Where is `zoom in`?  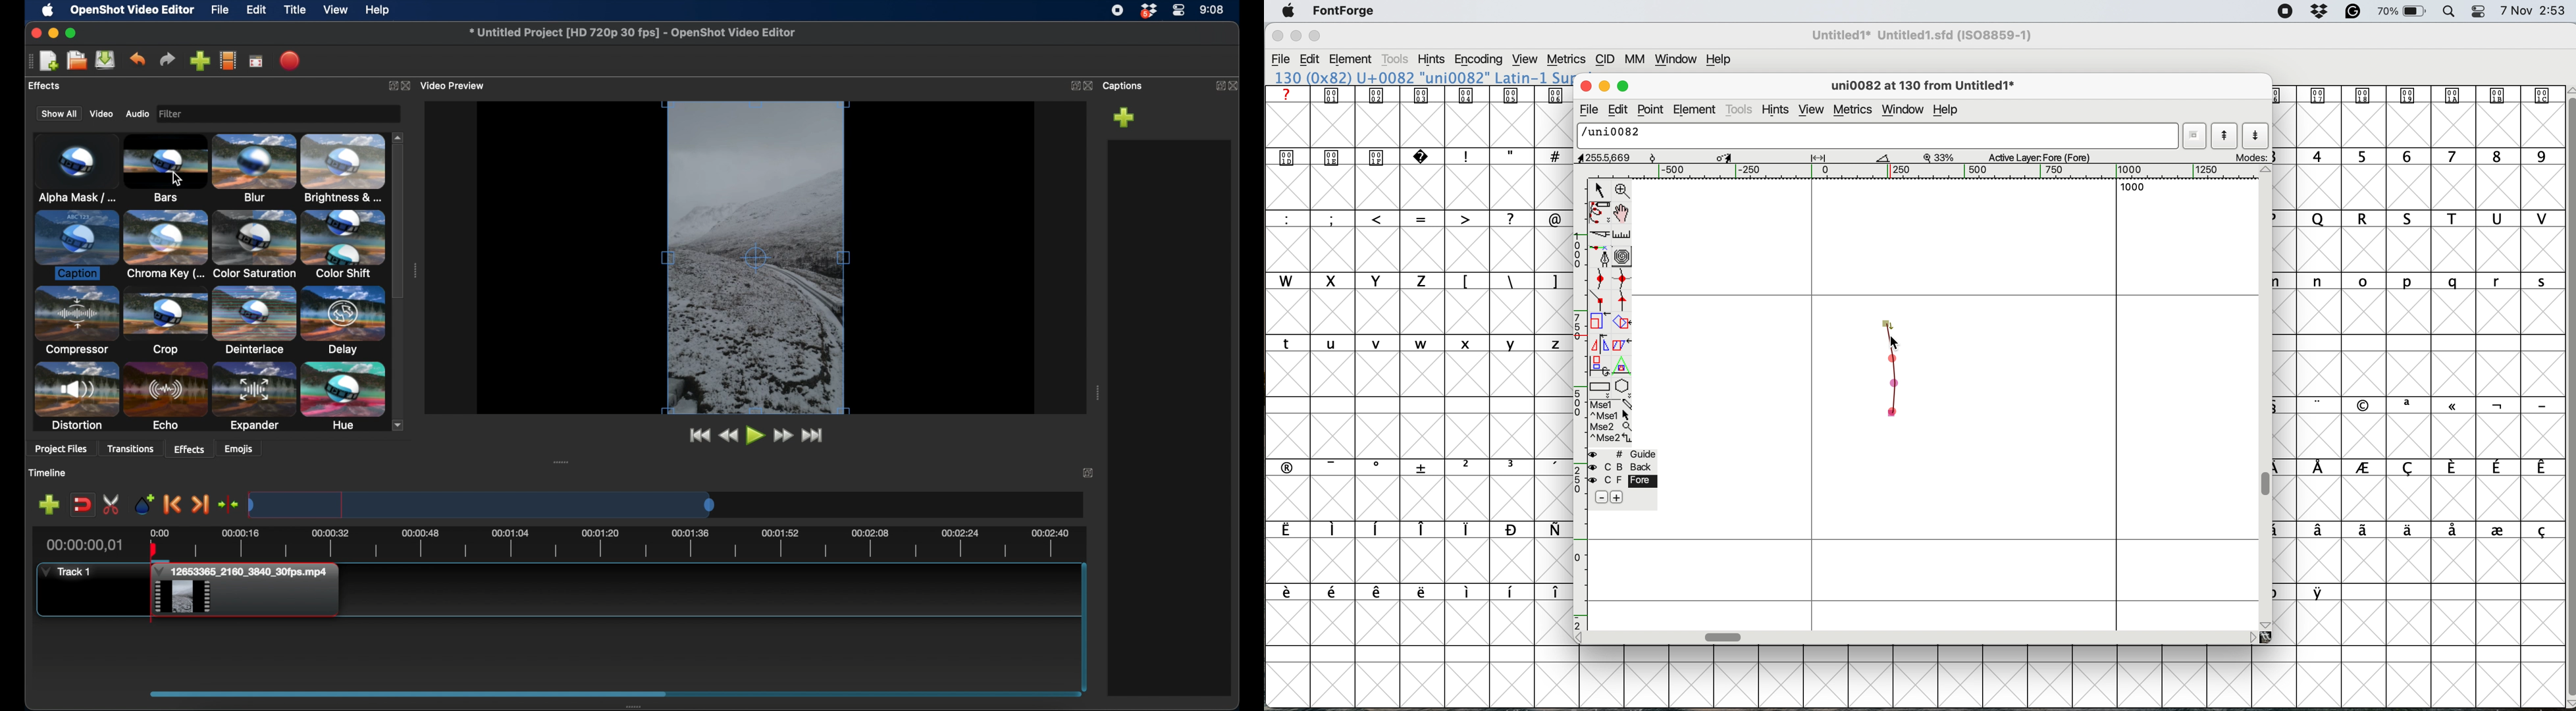 zoom in is located at coordinates (1624, 190).